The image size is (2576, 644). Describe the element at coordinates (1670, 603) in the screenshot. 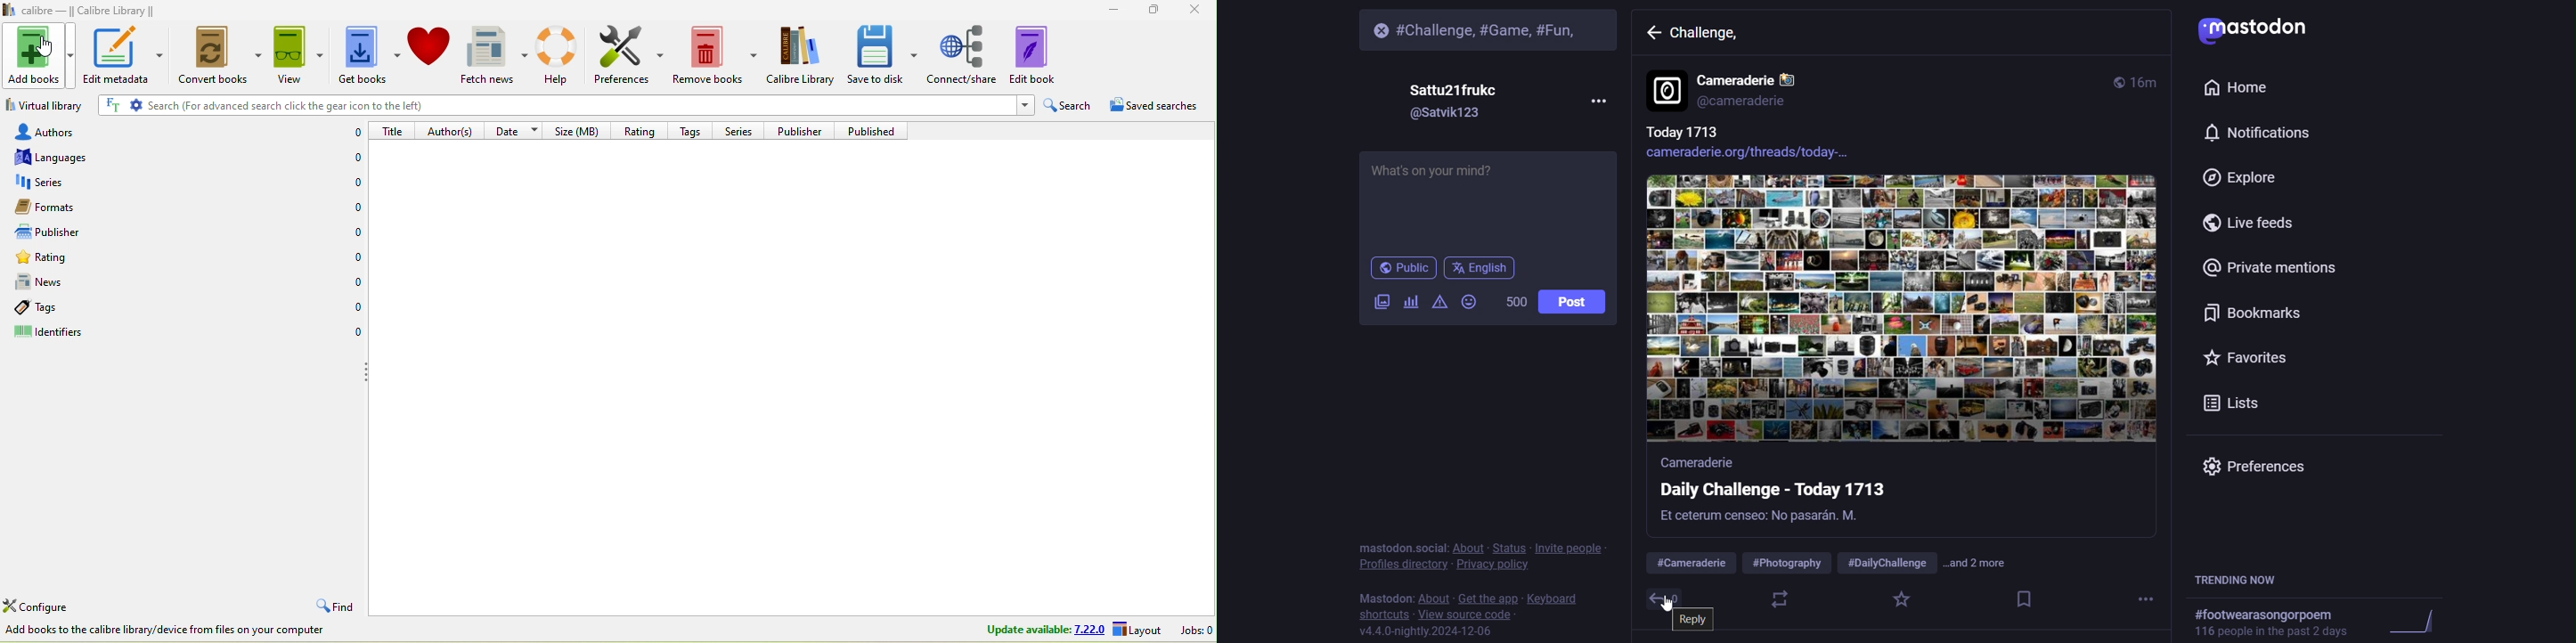

I see `cursor` at that location.